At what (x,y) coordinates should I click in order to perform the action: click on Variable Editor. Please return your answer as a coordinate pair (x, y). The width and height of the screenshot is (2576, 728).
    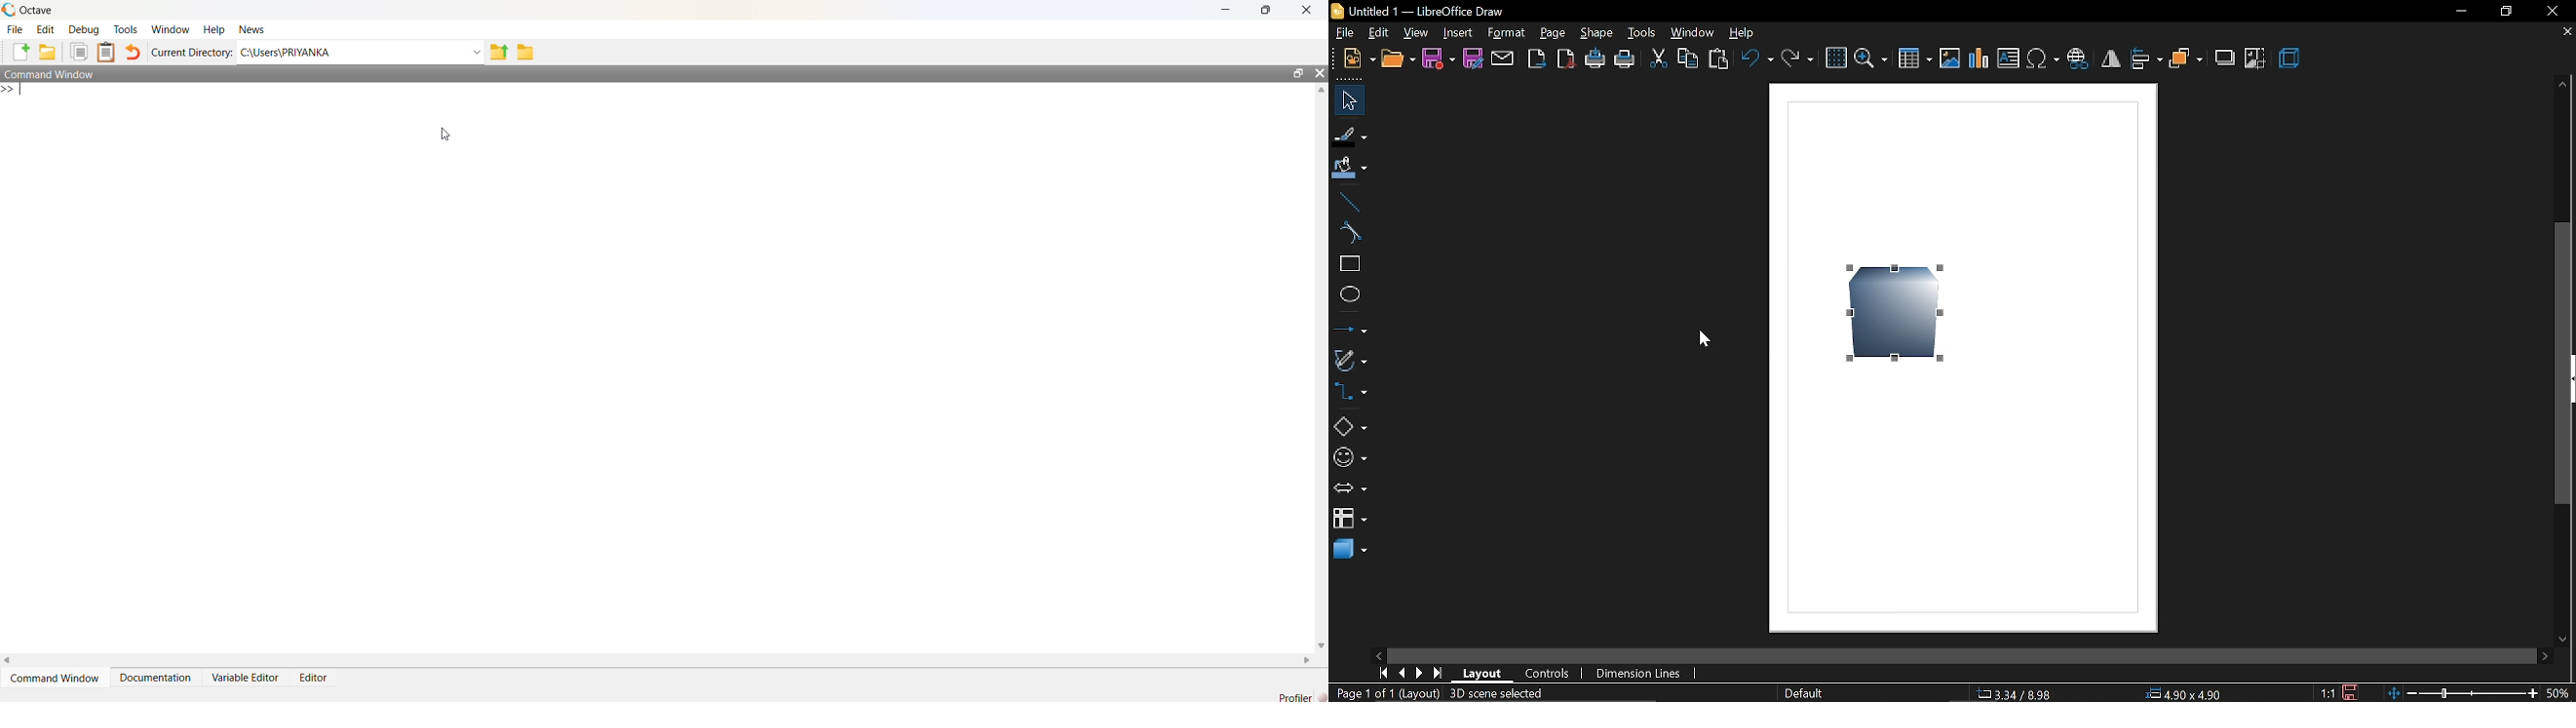
    Looking at the image, I should click on (246, 677).